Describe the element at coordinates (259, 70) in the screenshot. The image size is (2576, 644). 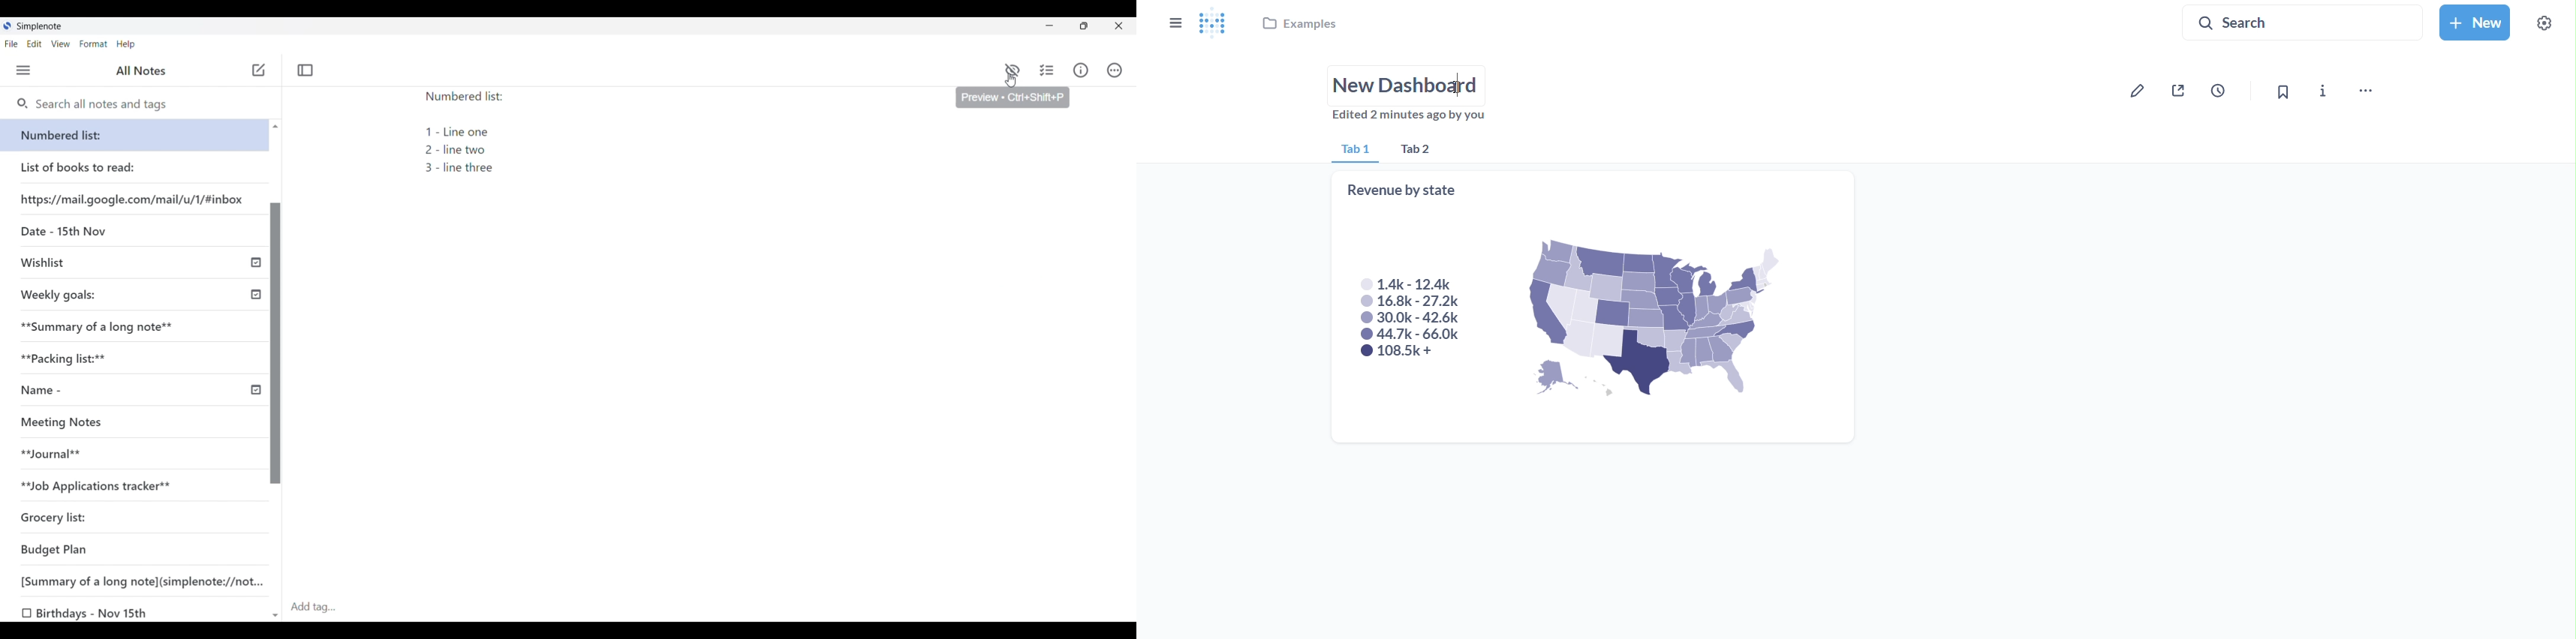
I see `Add note` at that location.